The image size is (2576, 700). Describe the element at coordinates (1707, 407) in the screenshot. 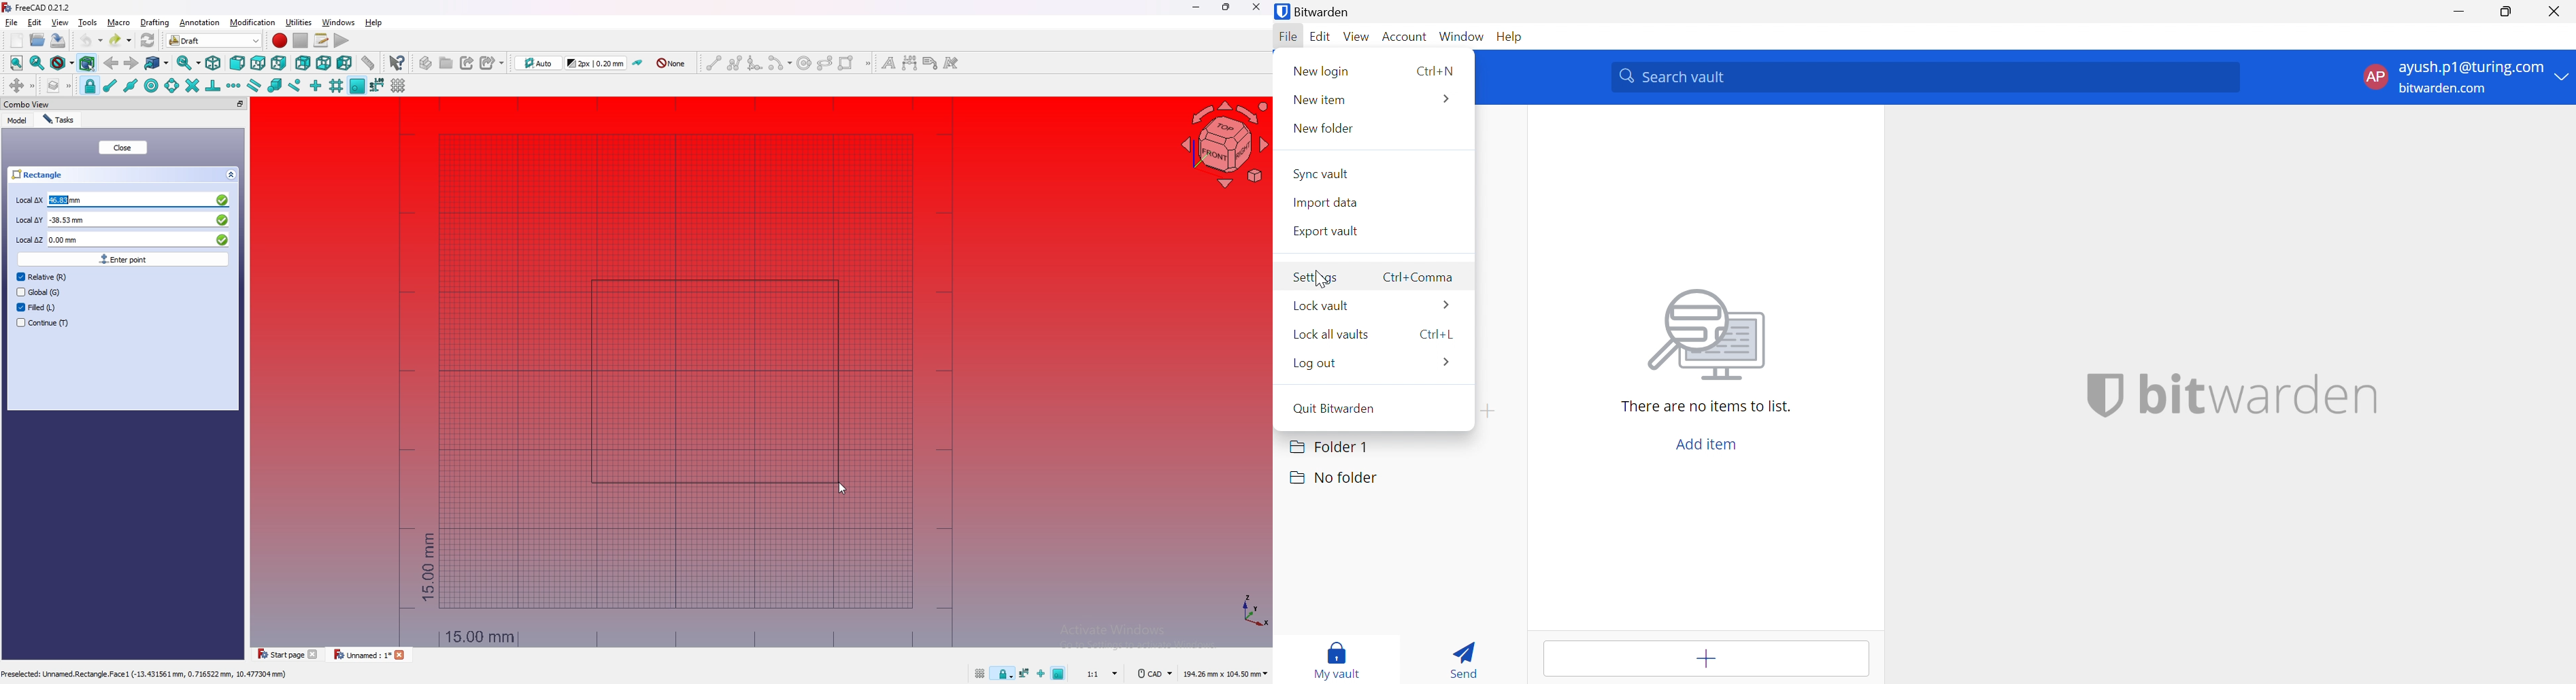

I see `There are no items to list.` at that location.